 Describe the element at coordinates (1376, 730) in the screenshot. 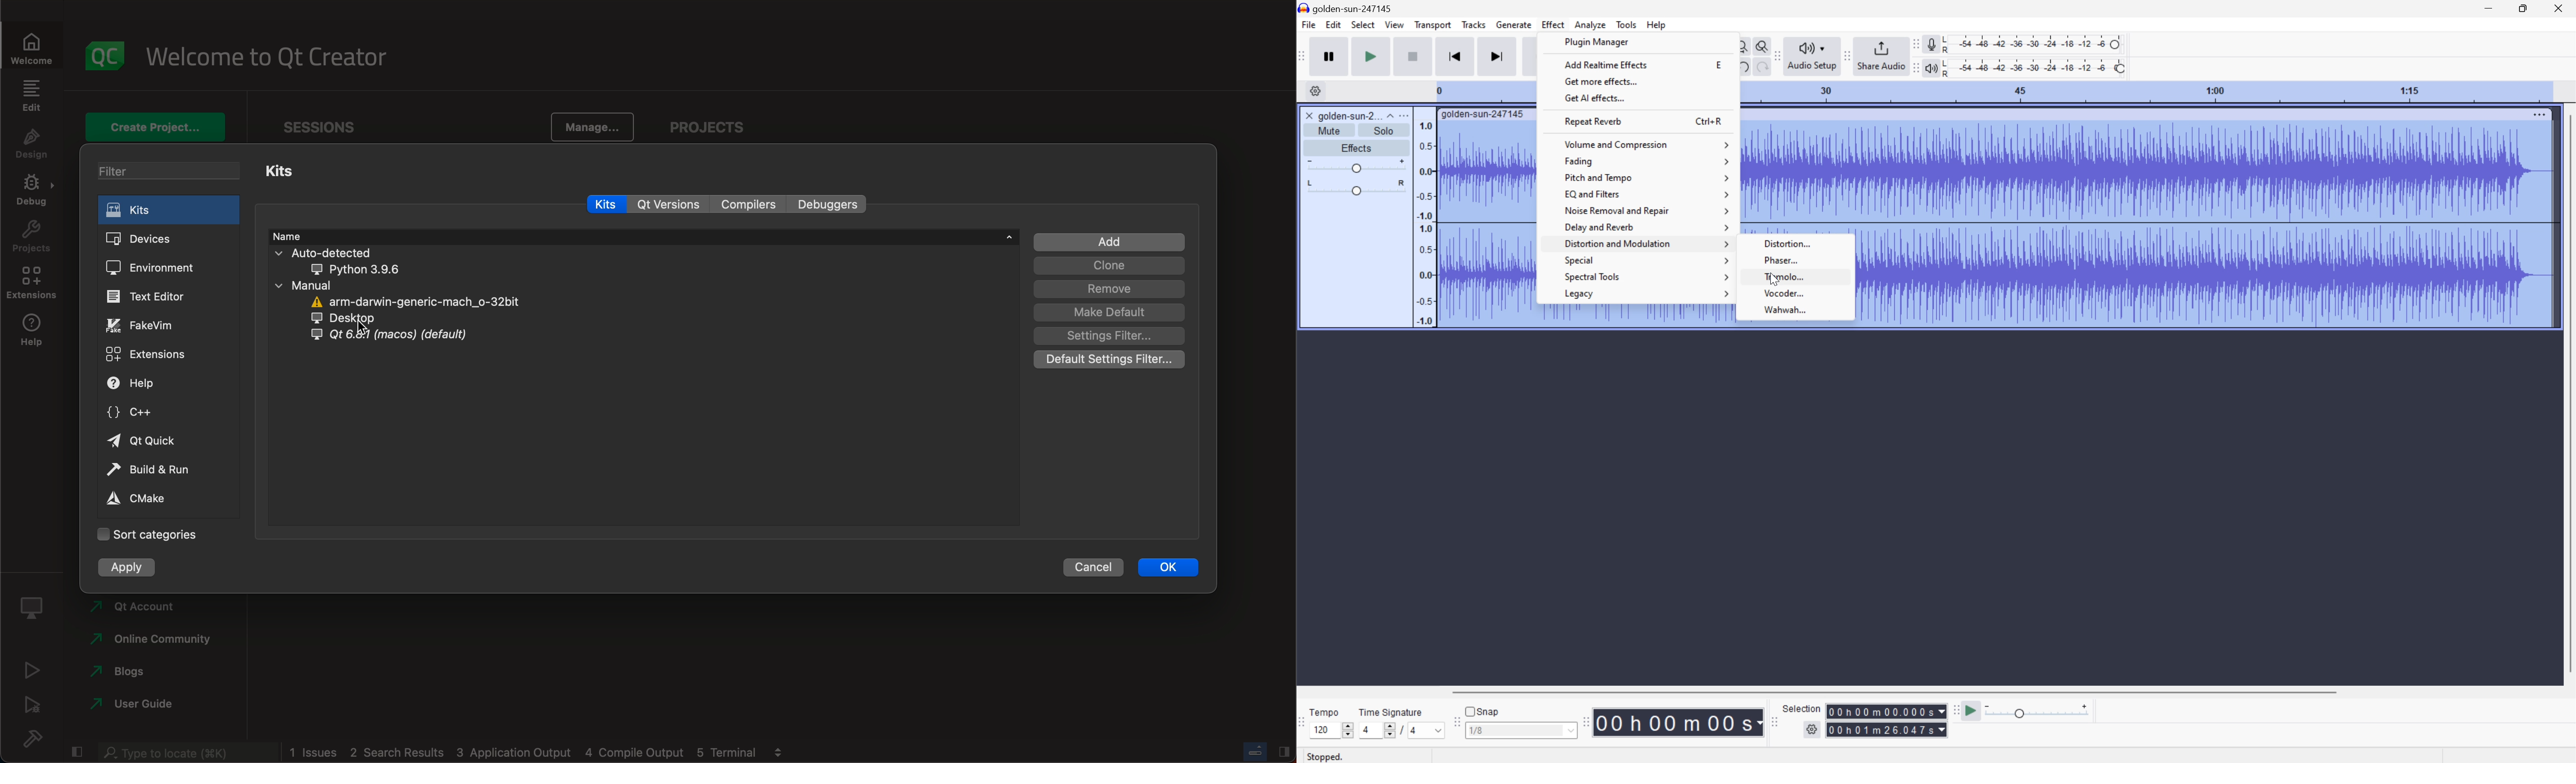

I see `4` at that location.